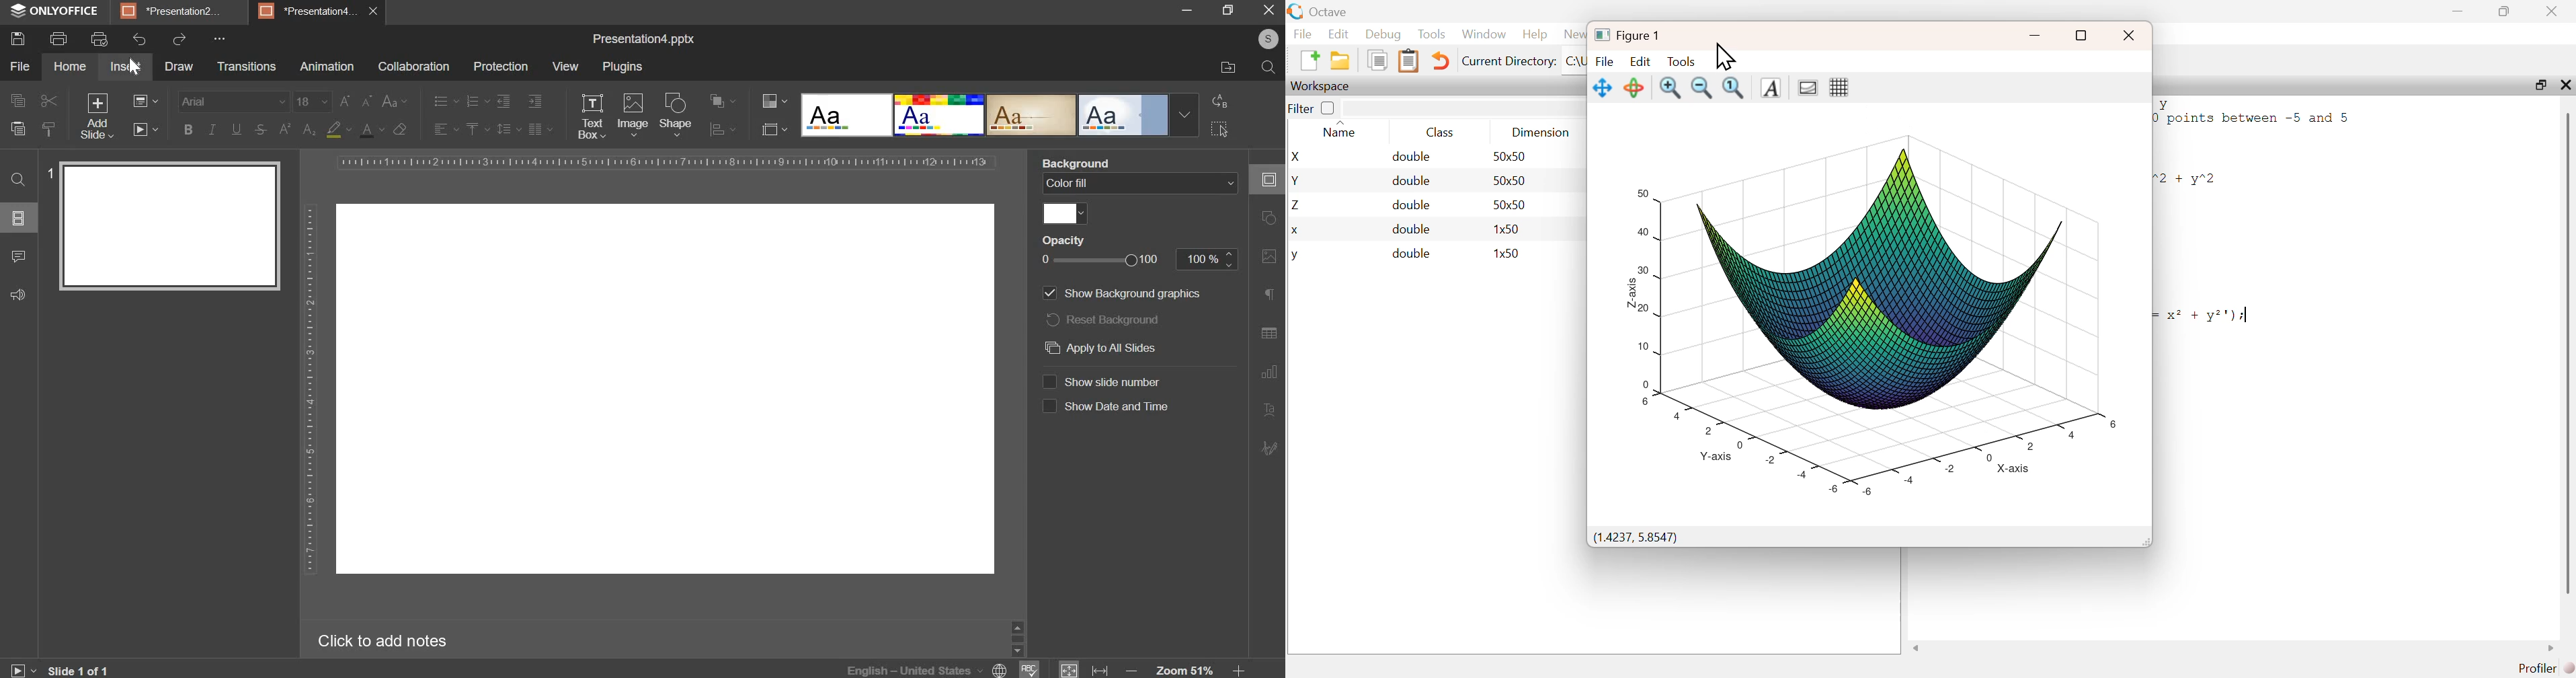  I want to click on Grid, so click(1839, 87).